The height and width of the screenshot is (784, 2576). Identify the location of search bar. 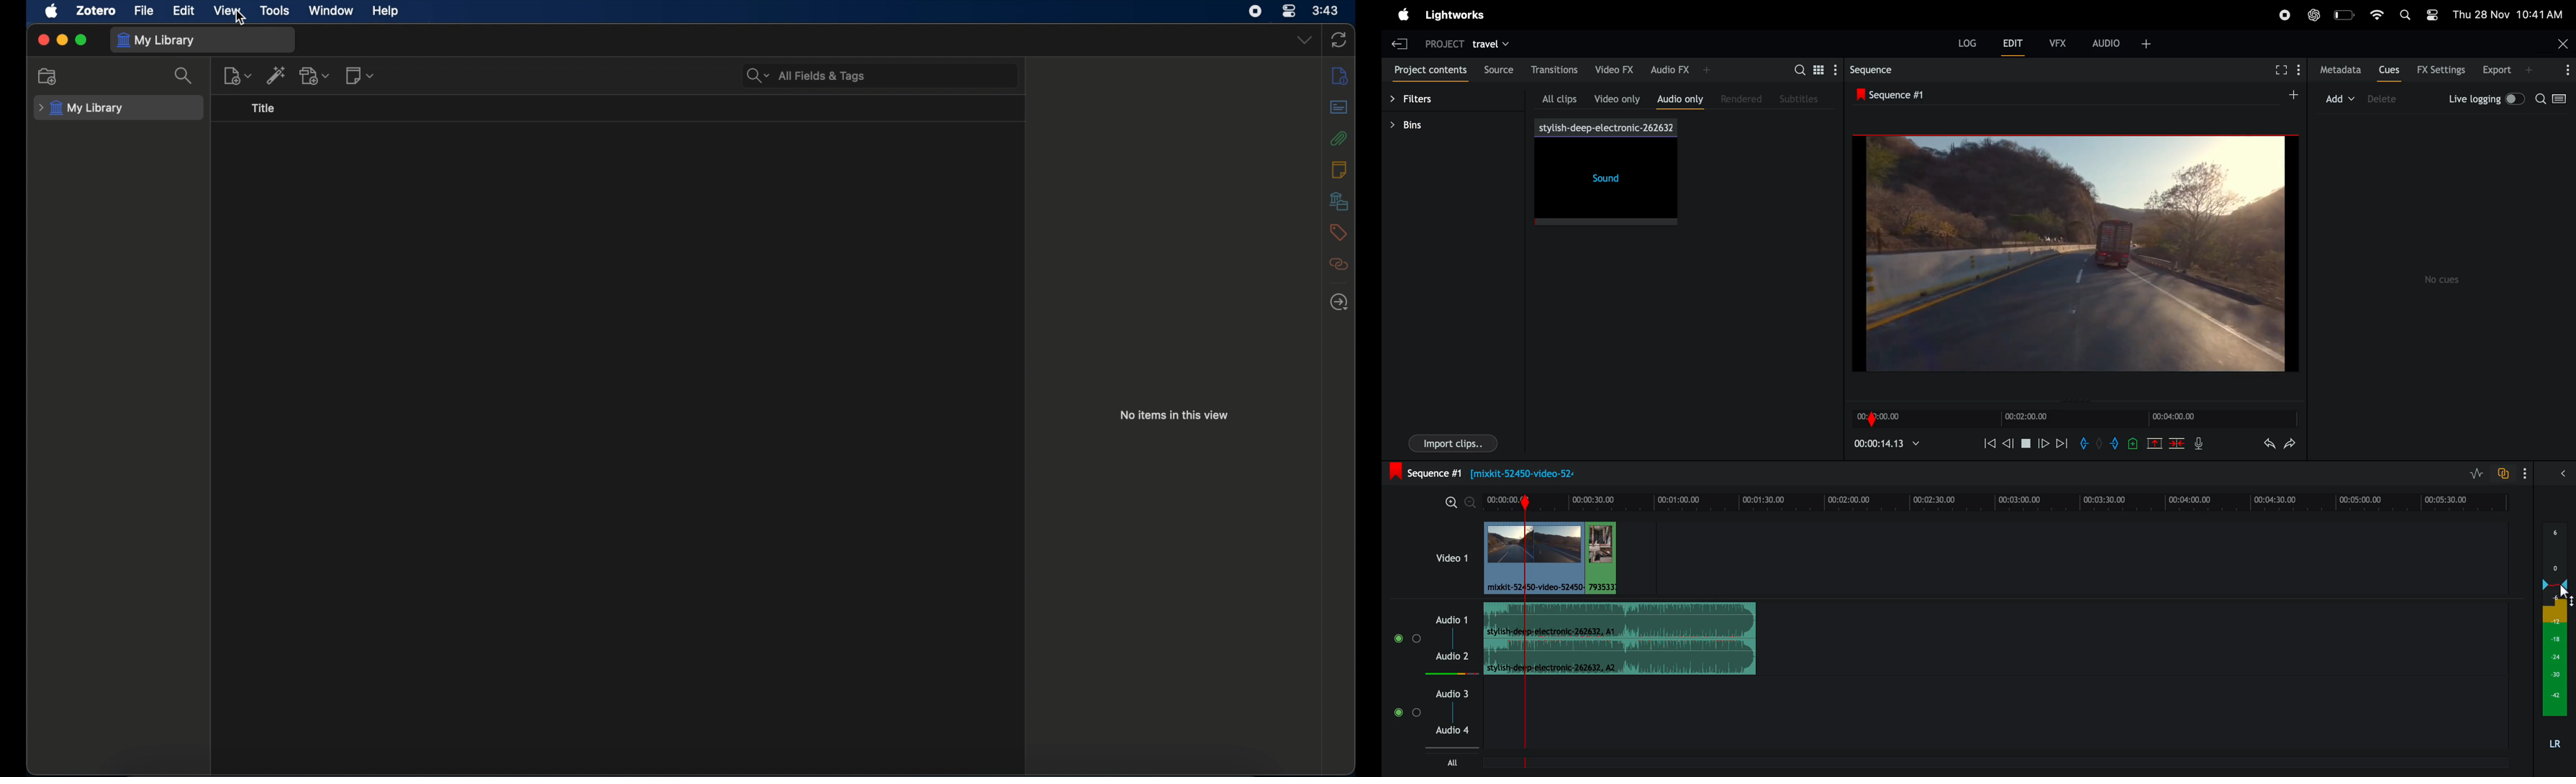
(807, 76).